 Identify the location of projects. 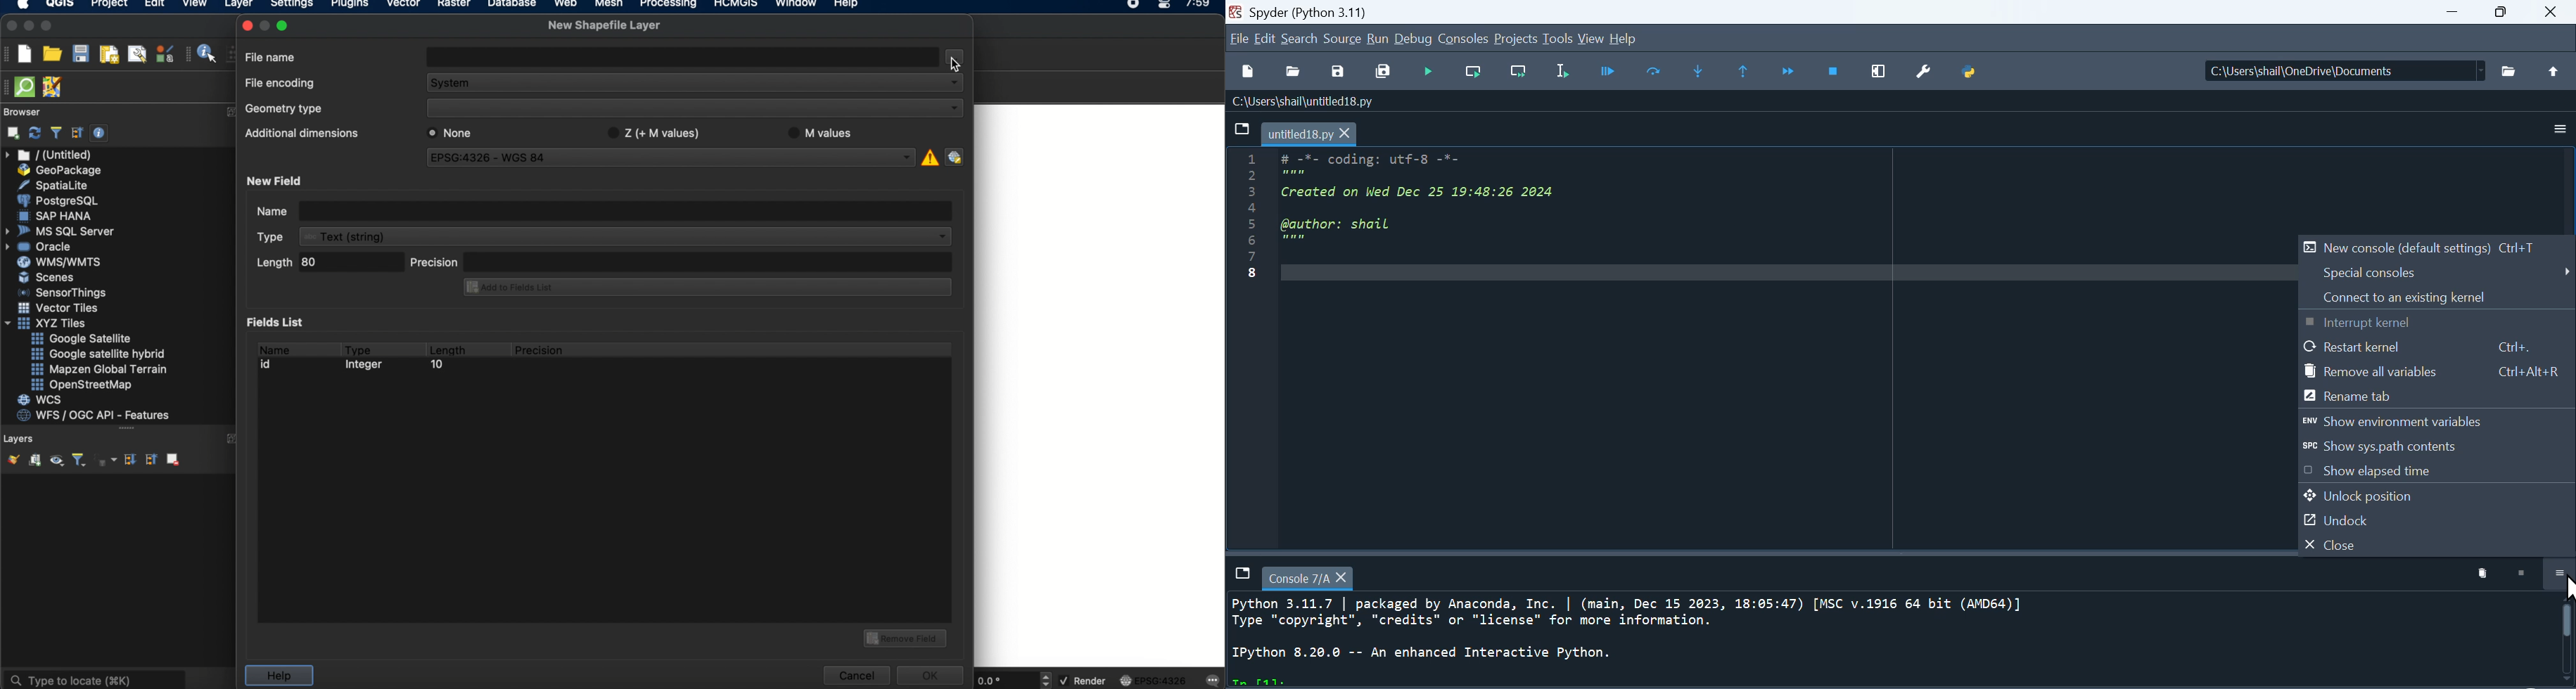
(1512, 38).